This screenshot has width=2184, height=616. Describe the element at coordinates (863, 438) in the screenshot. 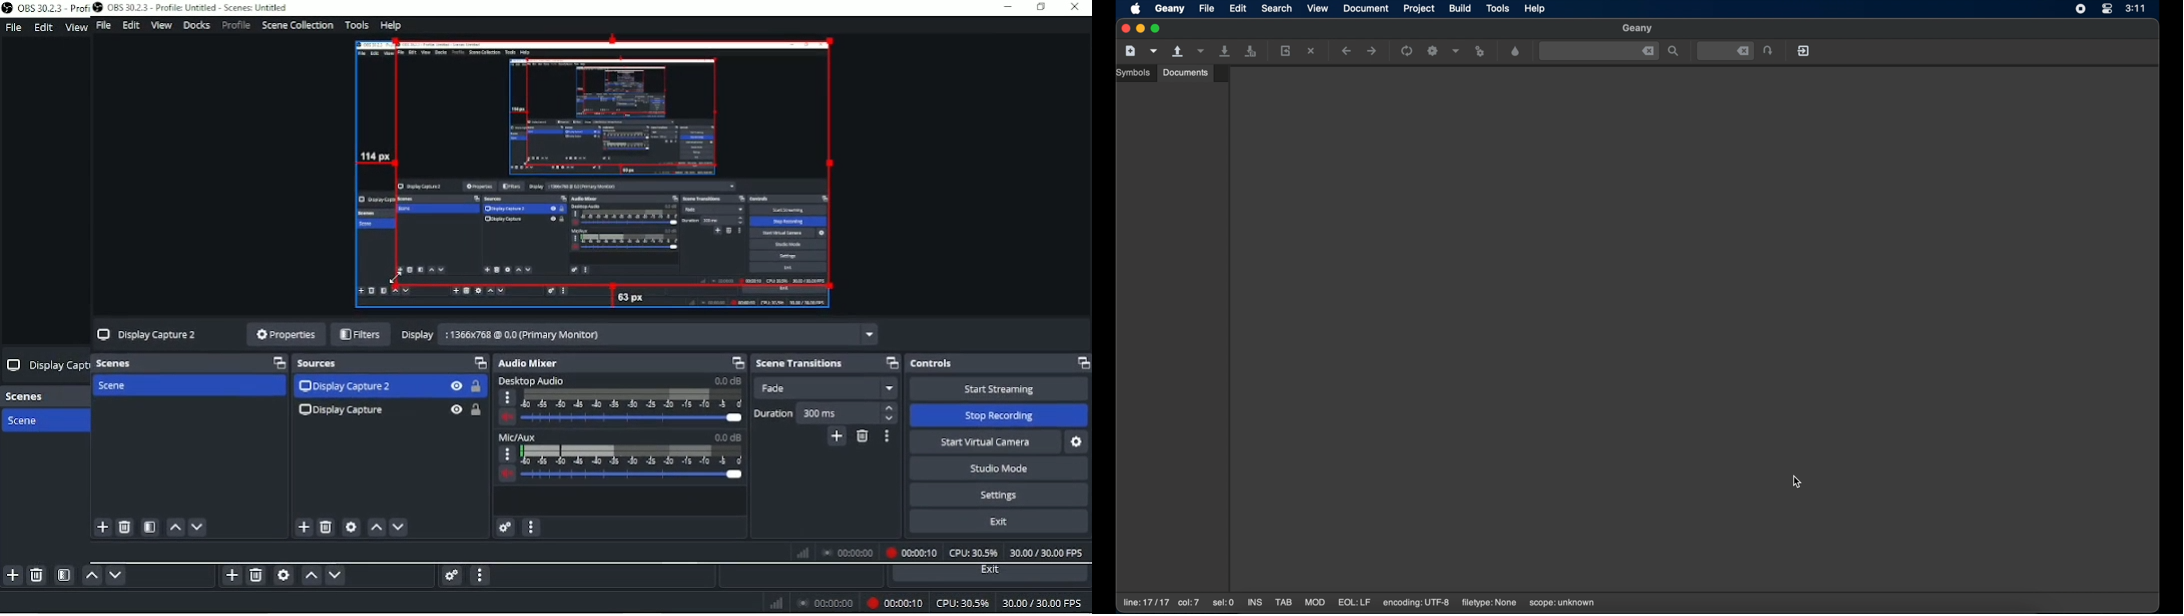

I see `Remove cofigurable transition` at that location.